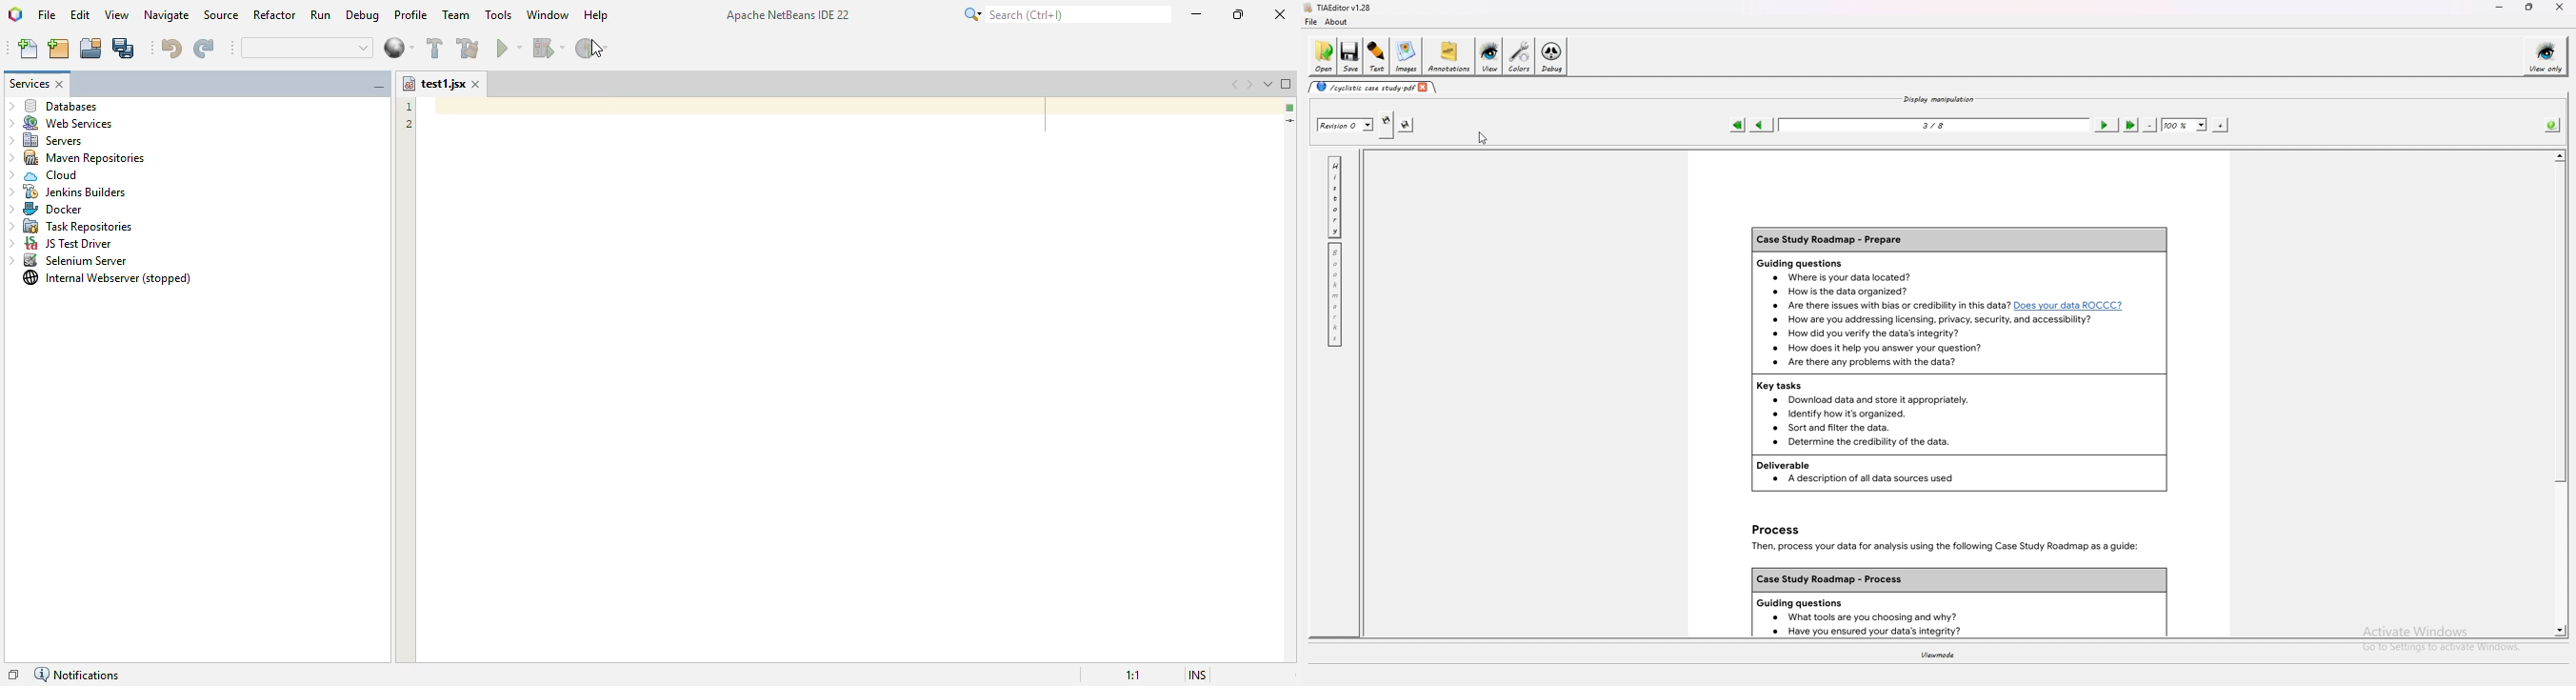 Image resolution: width=2576 pixels, height=700 pixels. What do you see at coordinates (108, 278) in the screenshot?
I see `internal webserver (stopped)` at bounding box center [108, 278].